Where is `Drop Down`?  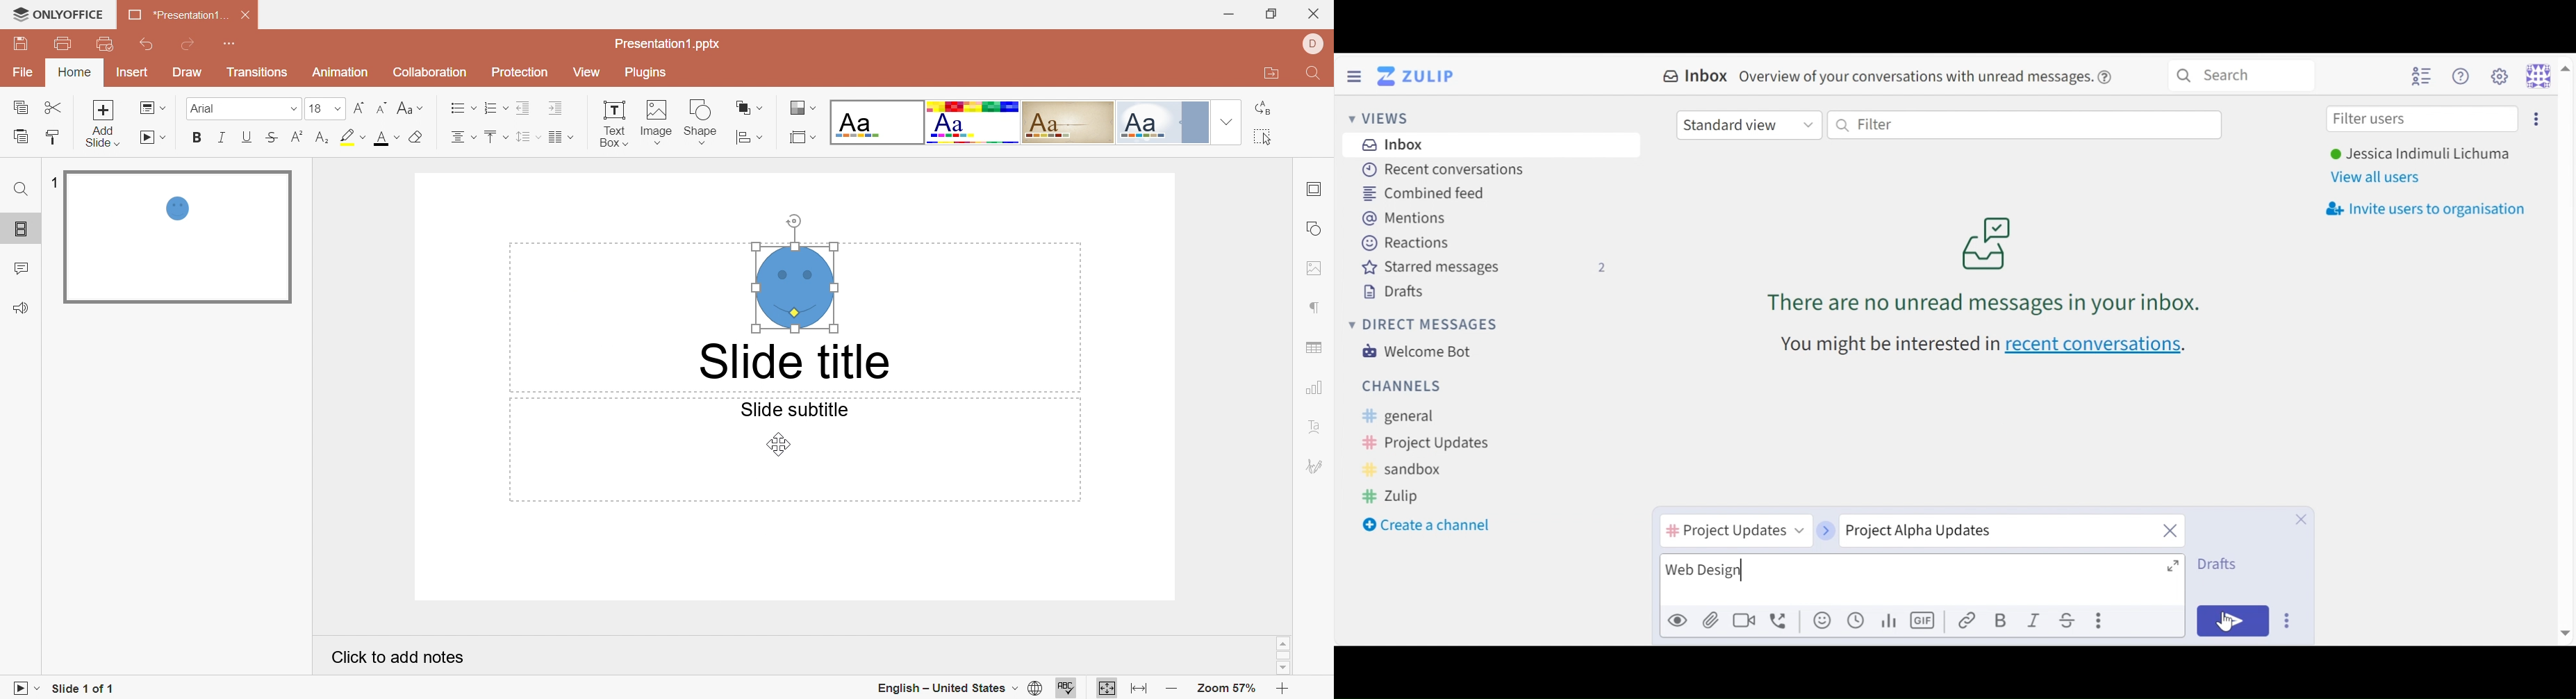 Drop Down is located at coordinates (1224, 122).